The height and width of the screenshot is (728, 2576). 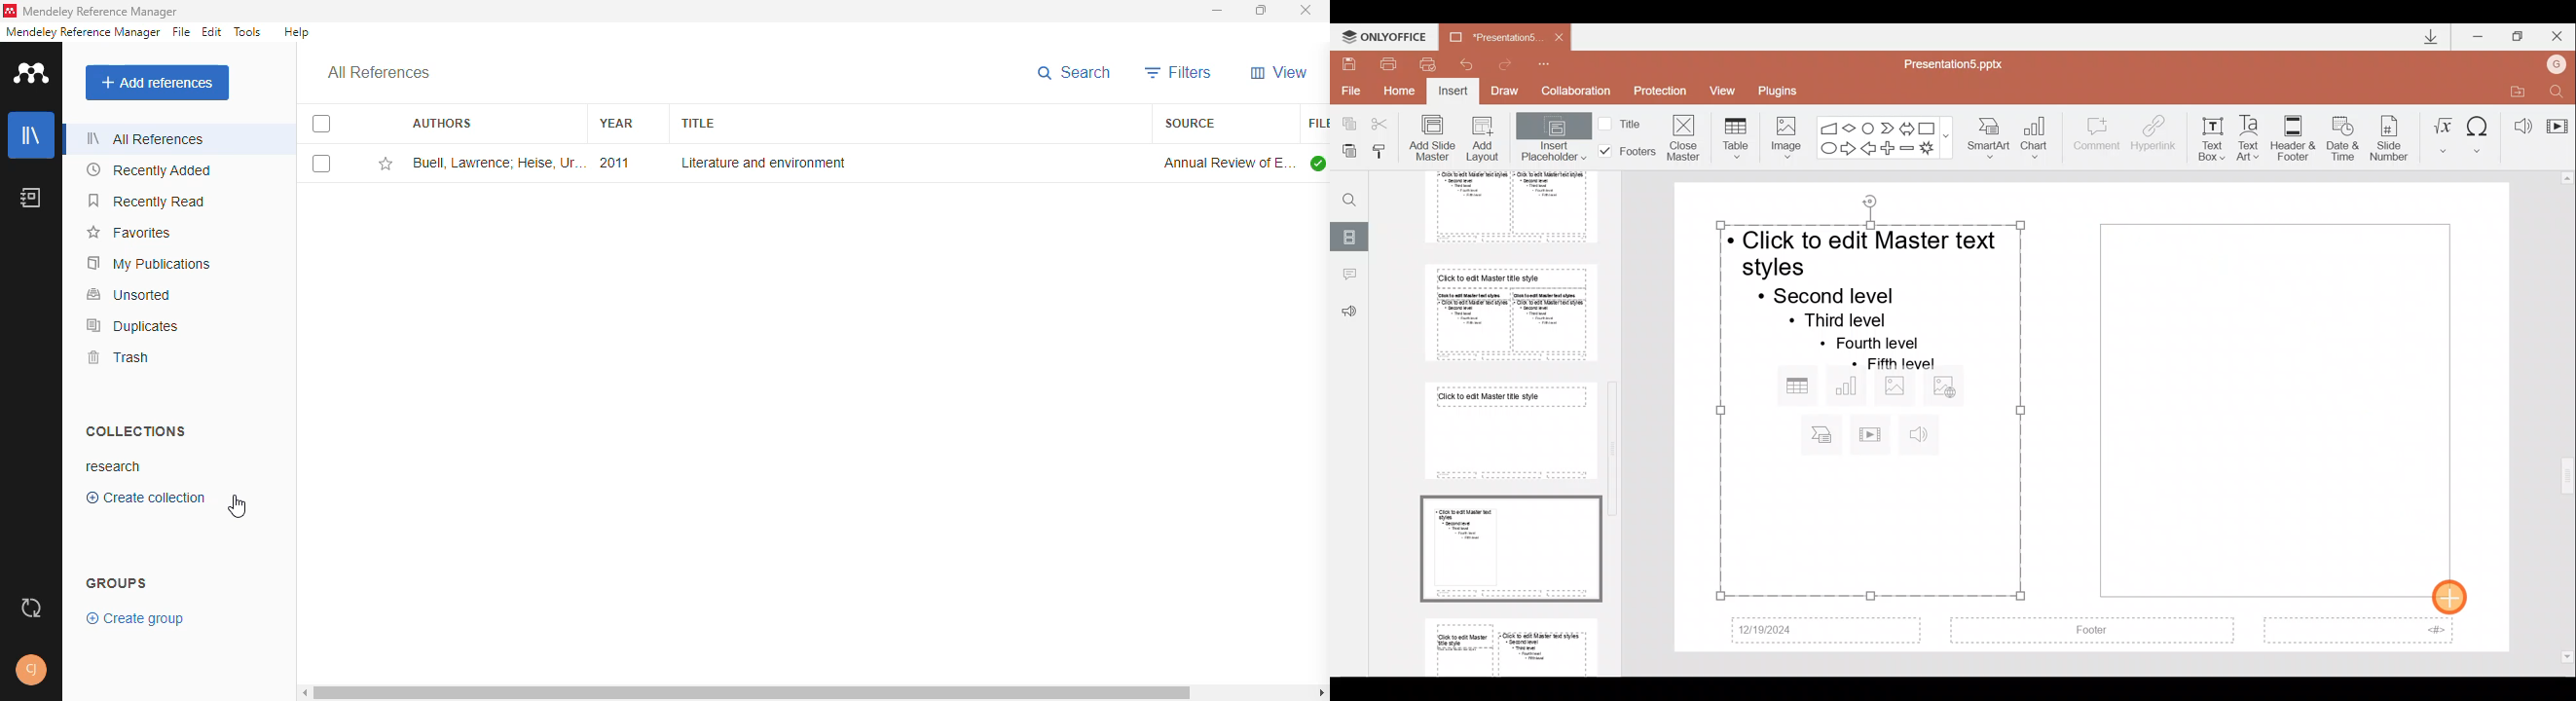 What do you see at coordinates (1685, 137) in the screenshot?
I see `Close masters` at bounding box center [1685, 137].